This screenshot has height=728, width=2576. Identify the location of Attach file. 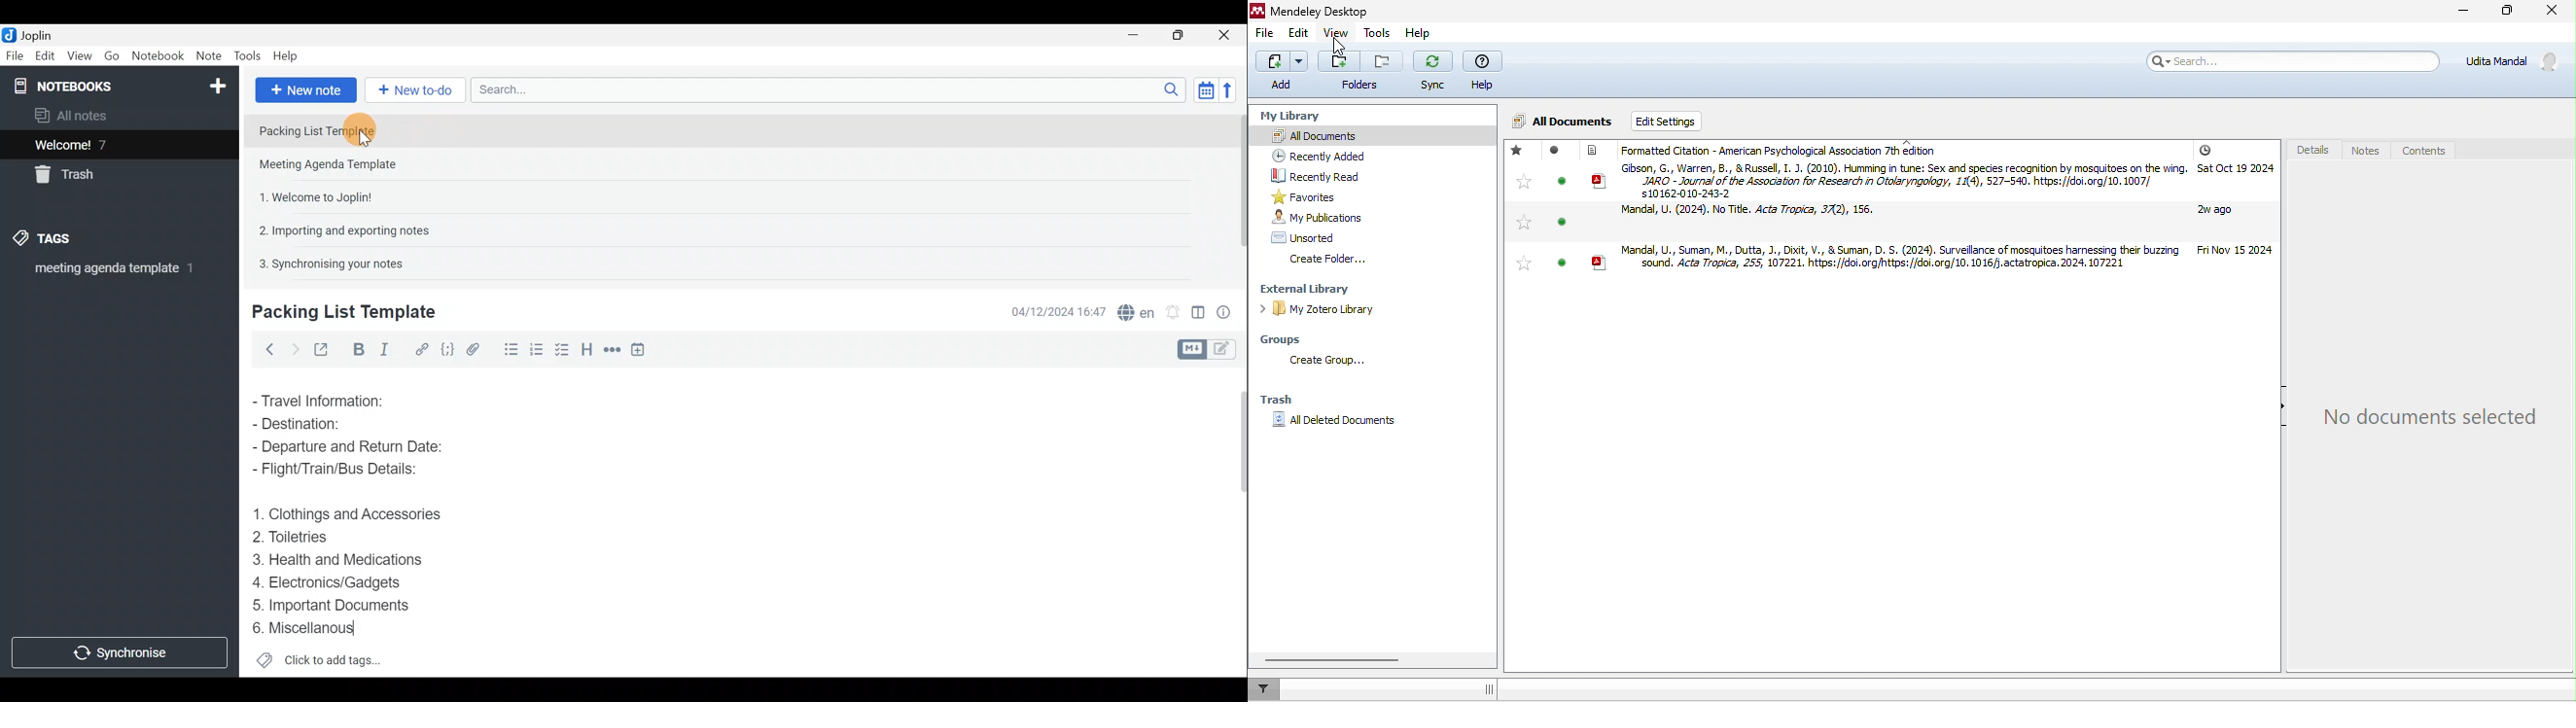
(473, 348).